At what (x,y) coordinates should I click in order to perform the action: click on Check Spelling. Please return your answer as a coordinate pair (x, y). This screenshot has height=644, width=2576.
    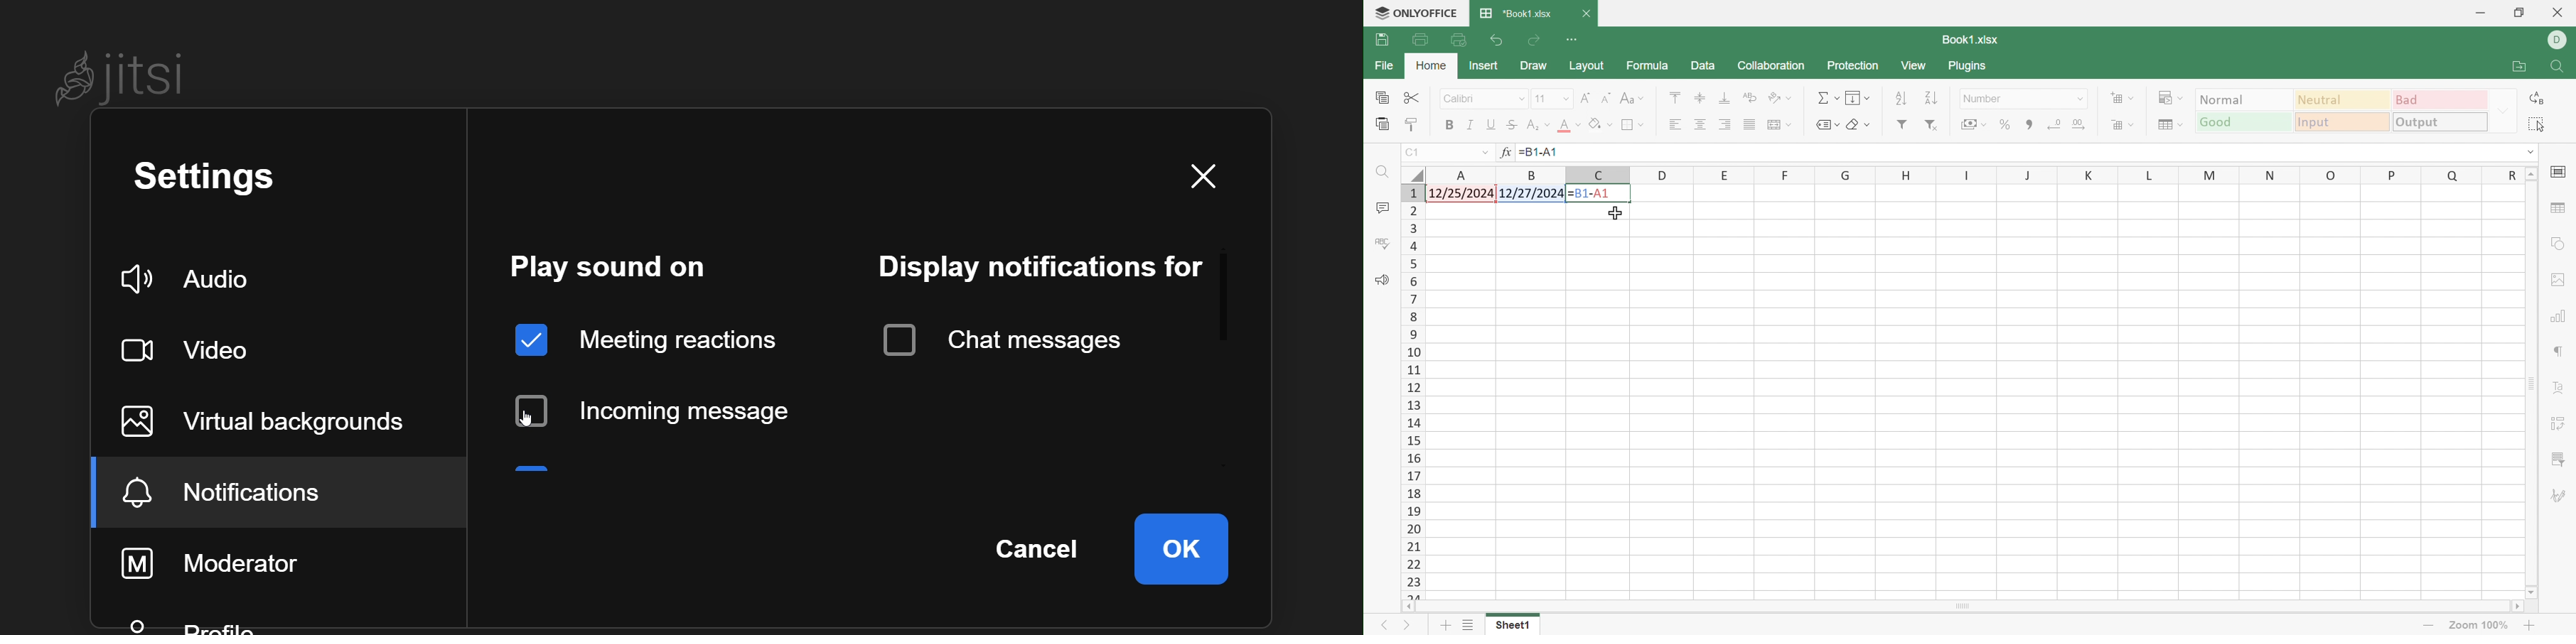
    Looking at the image, I should click on (1382, 245).